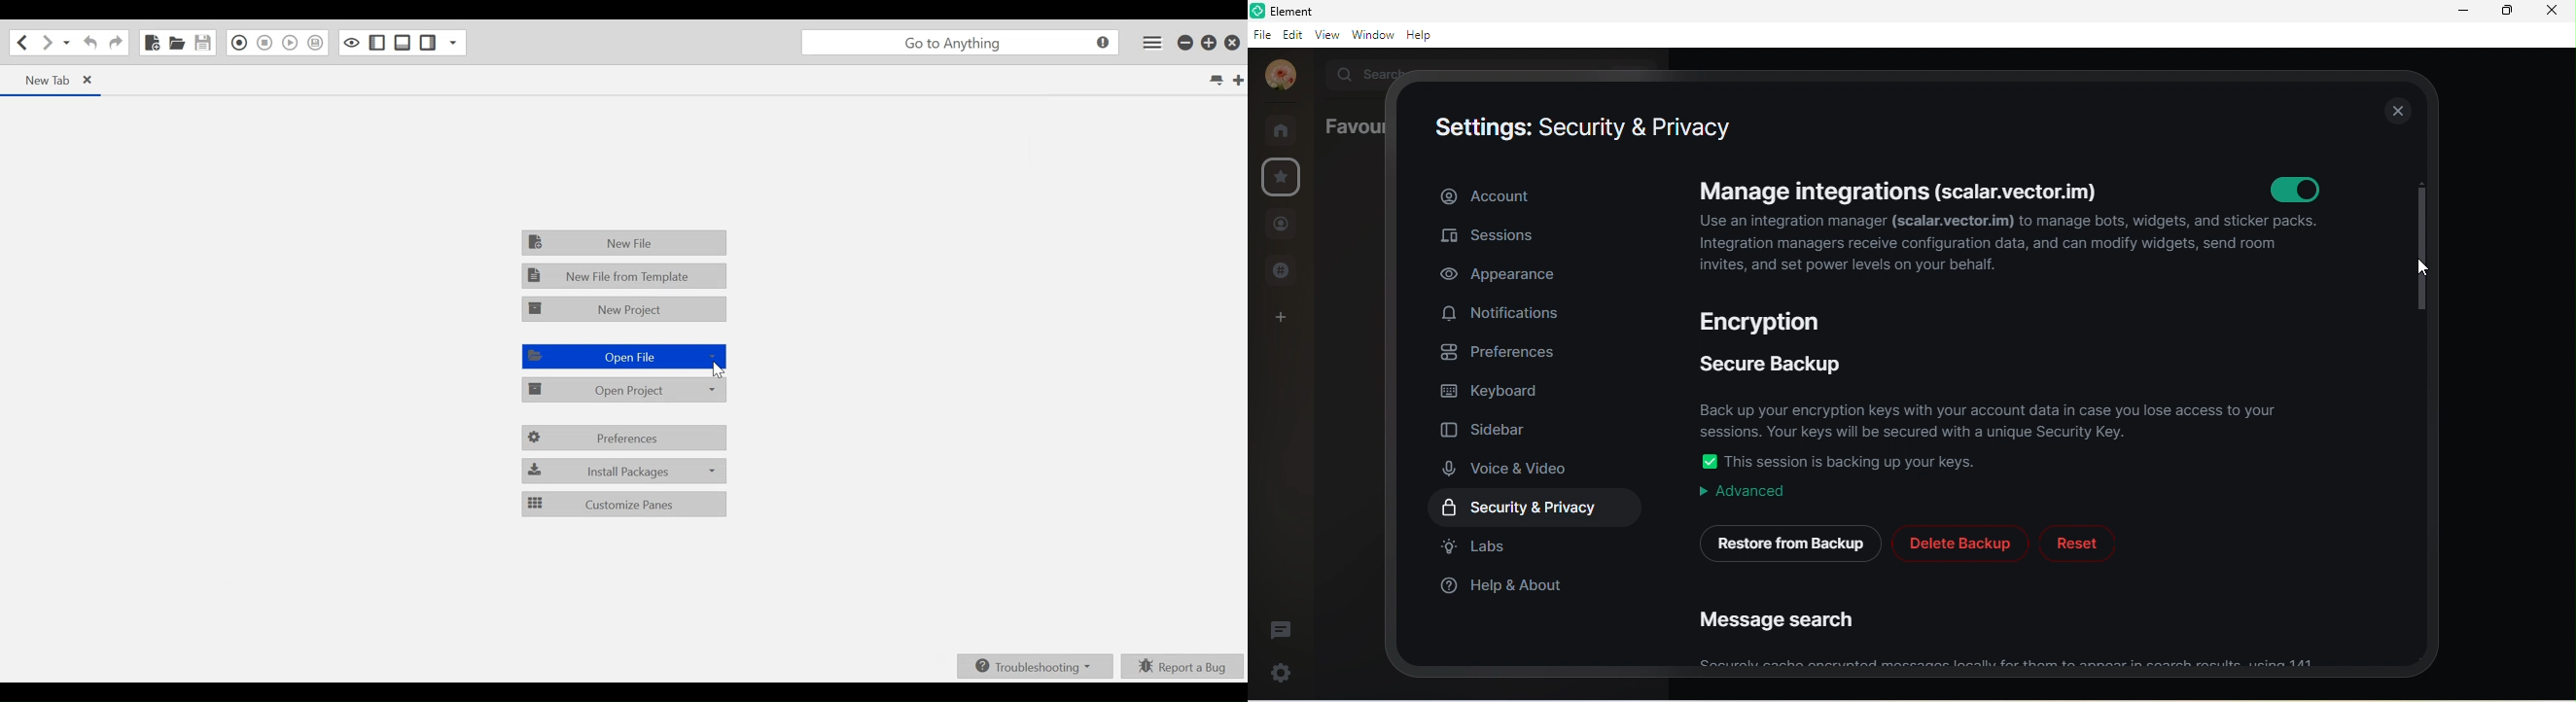 The image size is (2576, 728). I want to click on element logo, so click(1256, 10).